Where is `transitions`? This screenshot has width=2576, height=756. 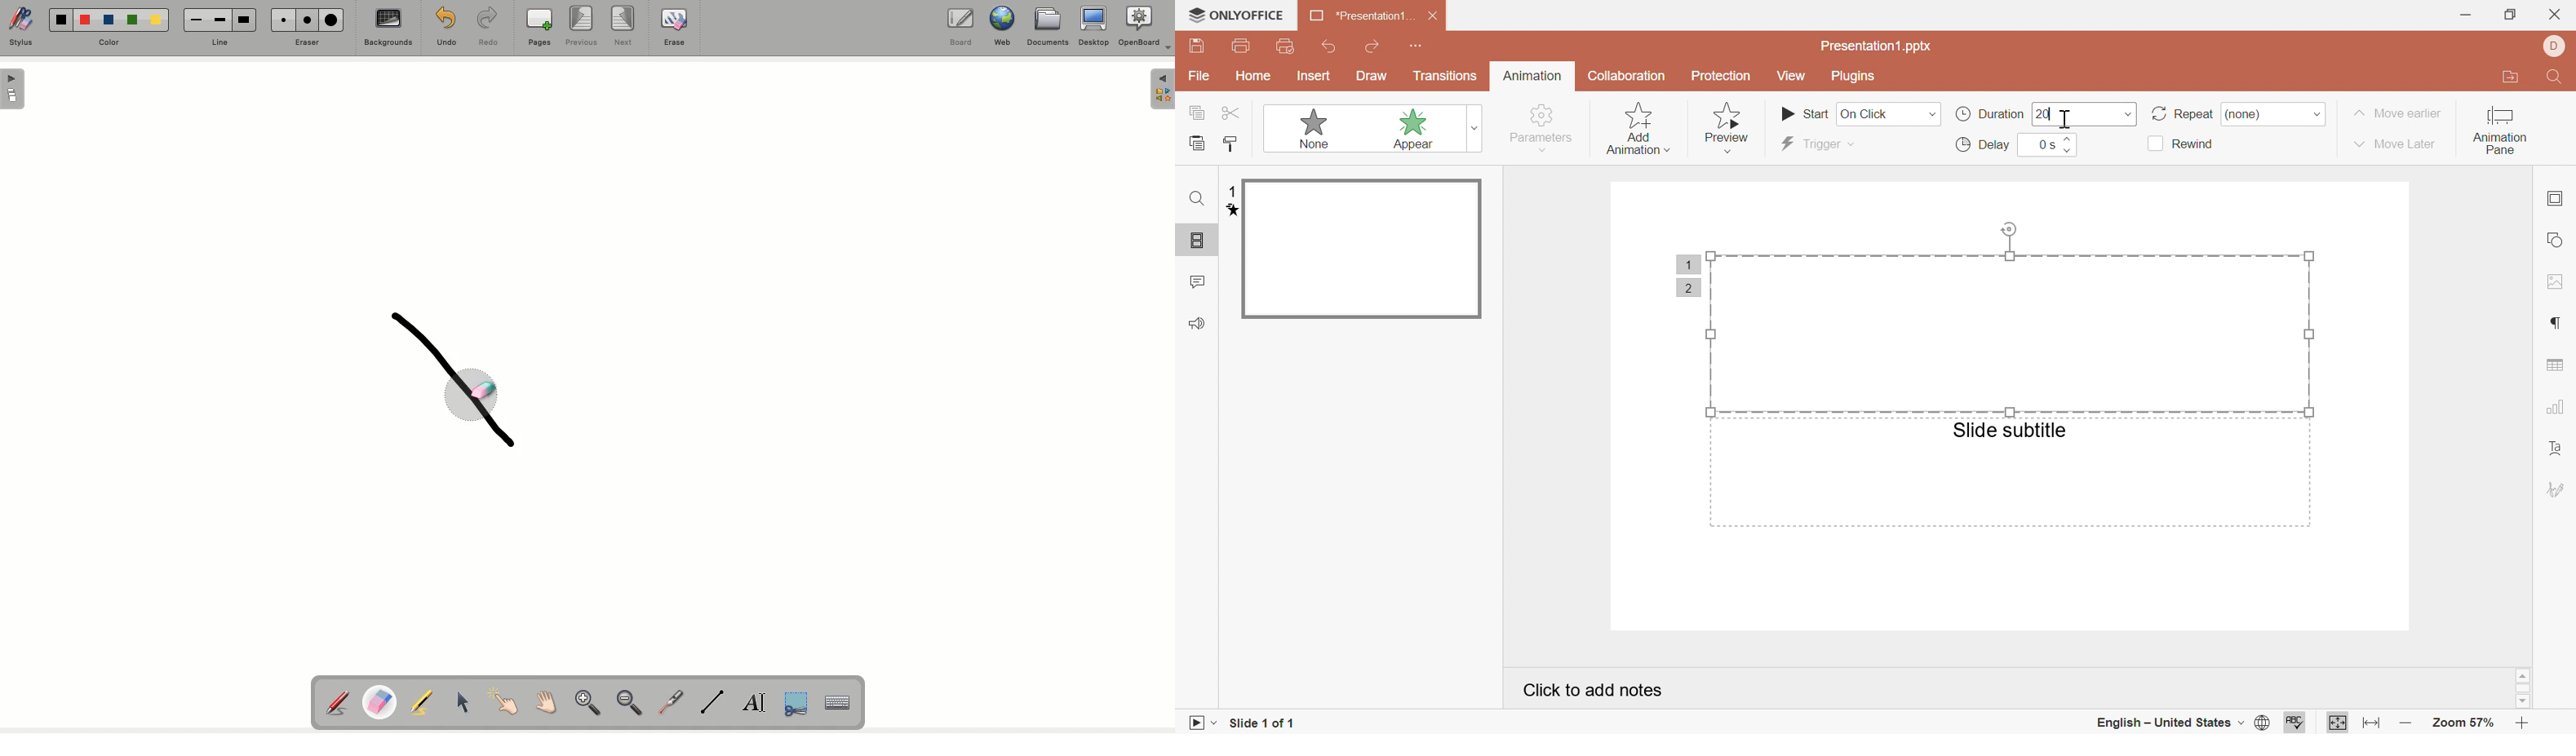
transitions is located at coordinates (1444, 77).